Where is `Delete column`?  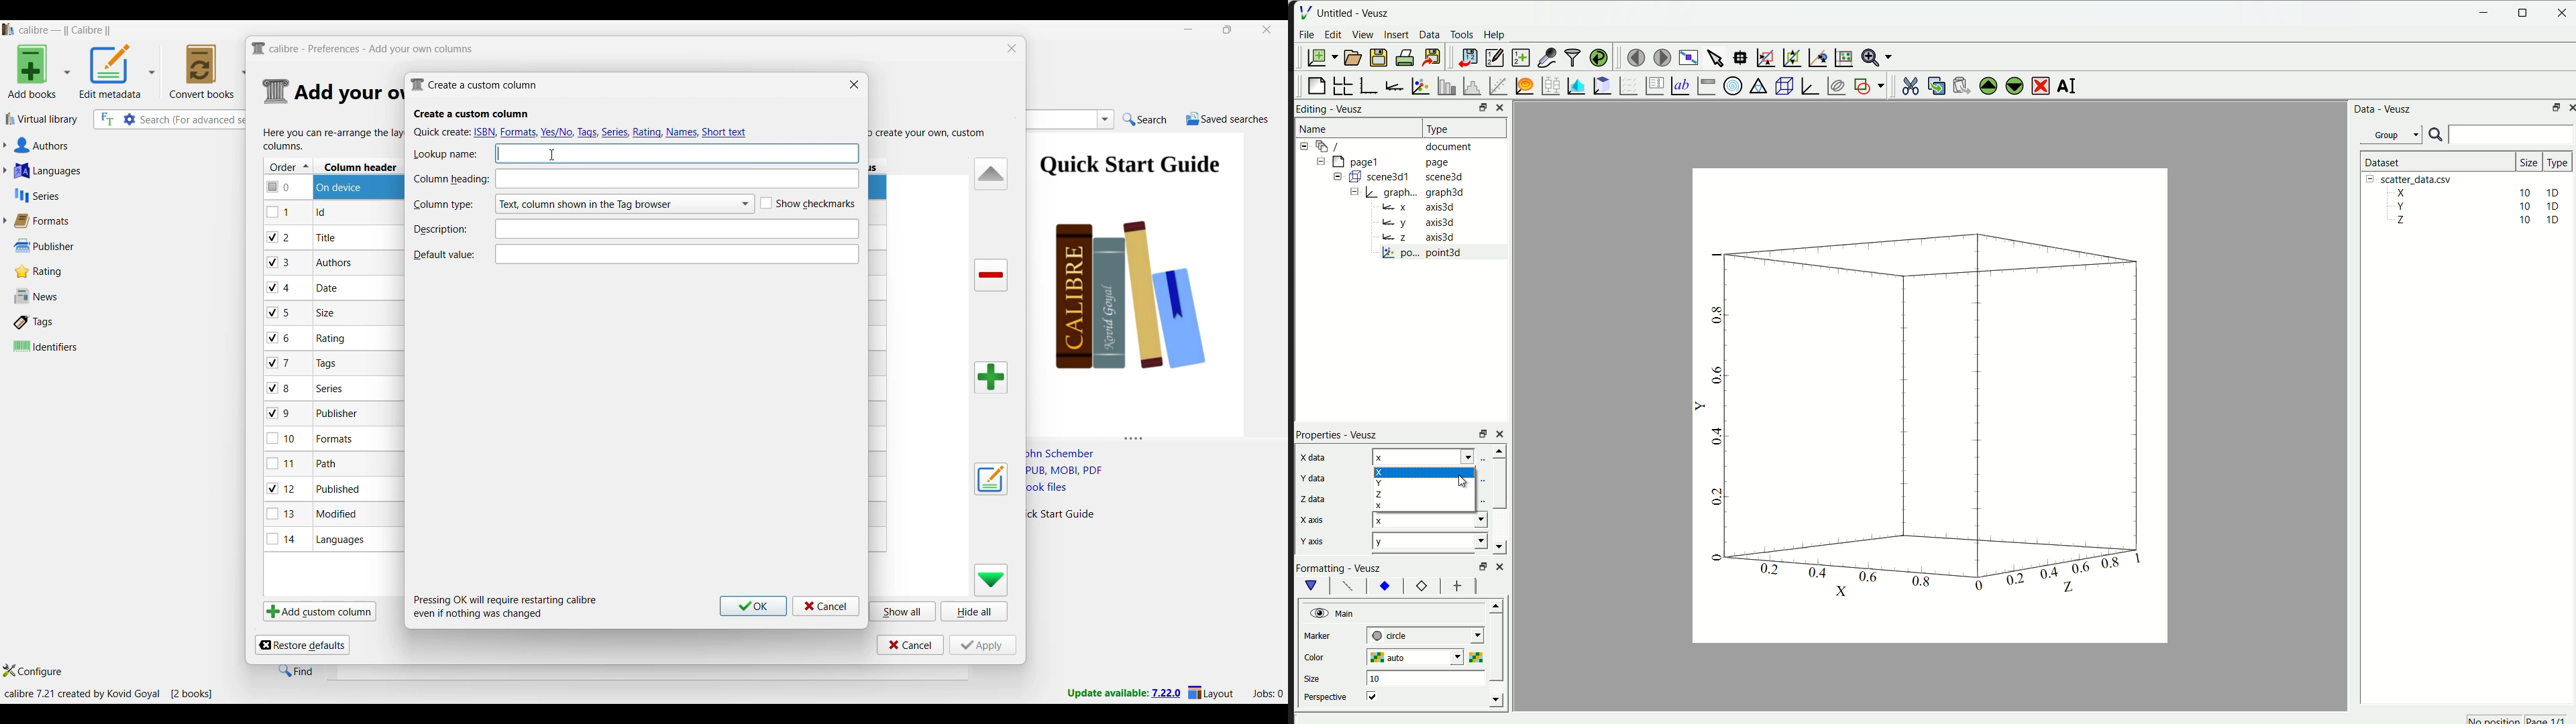
Delete column is located at coordinates (991, 276).